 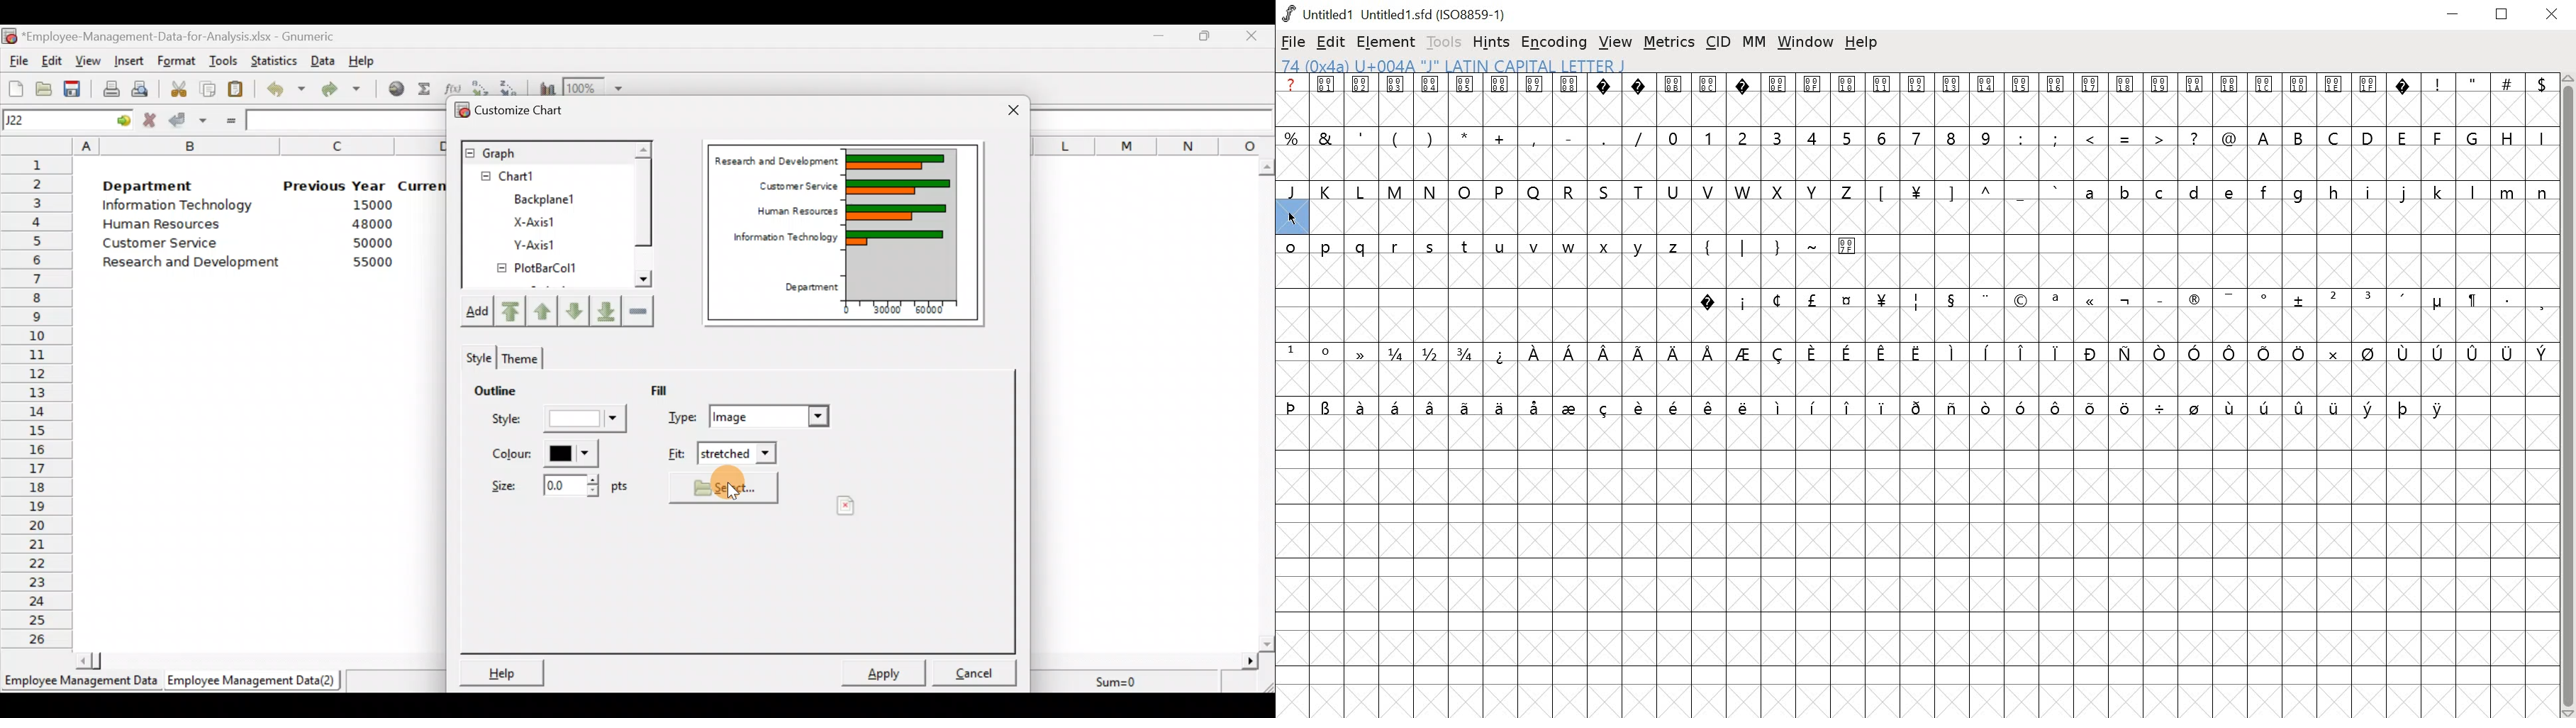 What do you see at coordinates (371, 225) in the screenshot?
I see `48000` at bounding box center [371, 225].